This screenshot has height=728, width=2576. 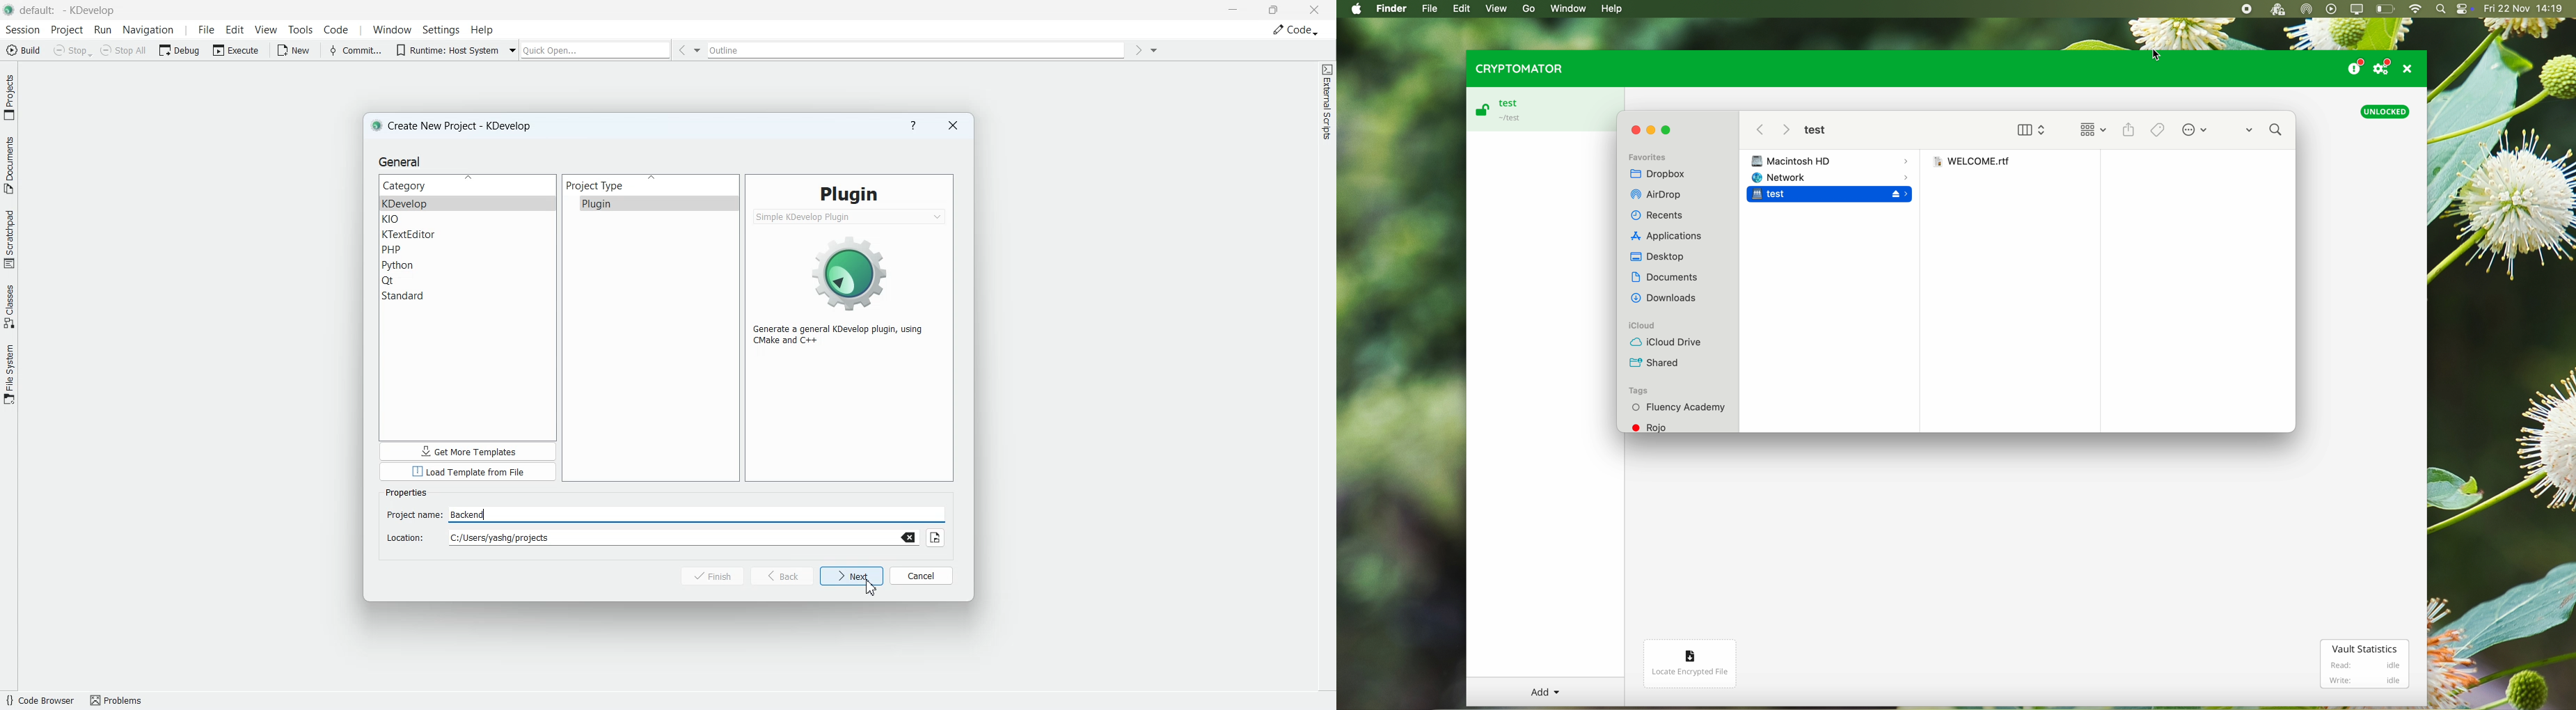 What do you see at coordinates (465, 450) in the screenshot?
I see `Get more template` at bounding box center [465, 450].